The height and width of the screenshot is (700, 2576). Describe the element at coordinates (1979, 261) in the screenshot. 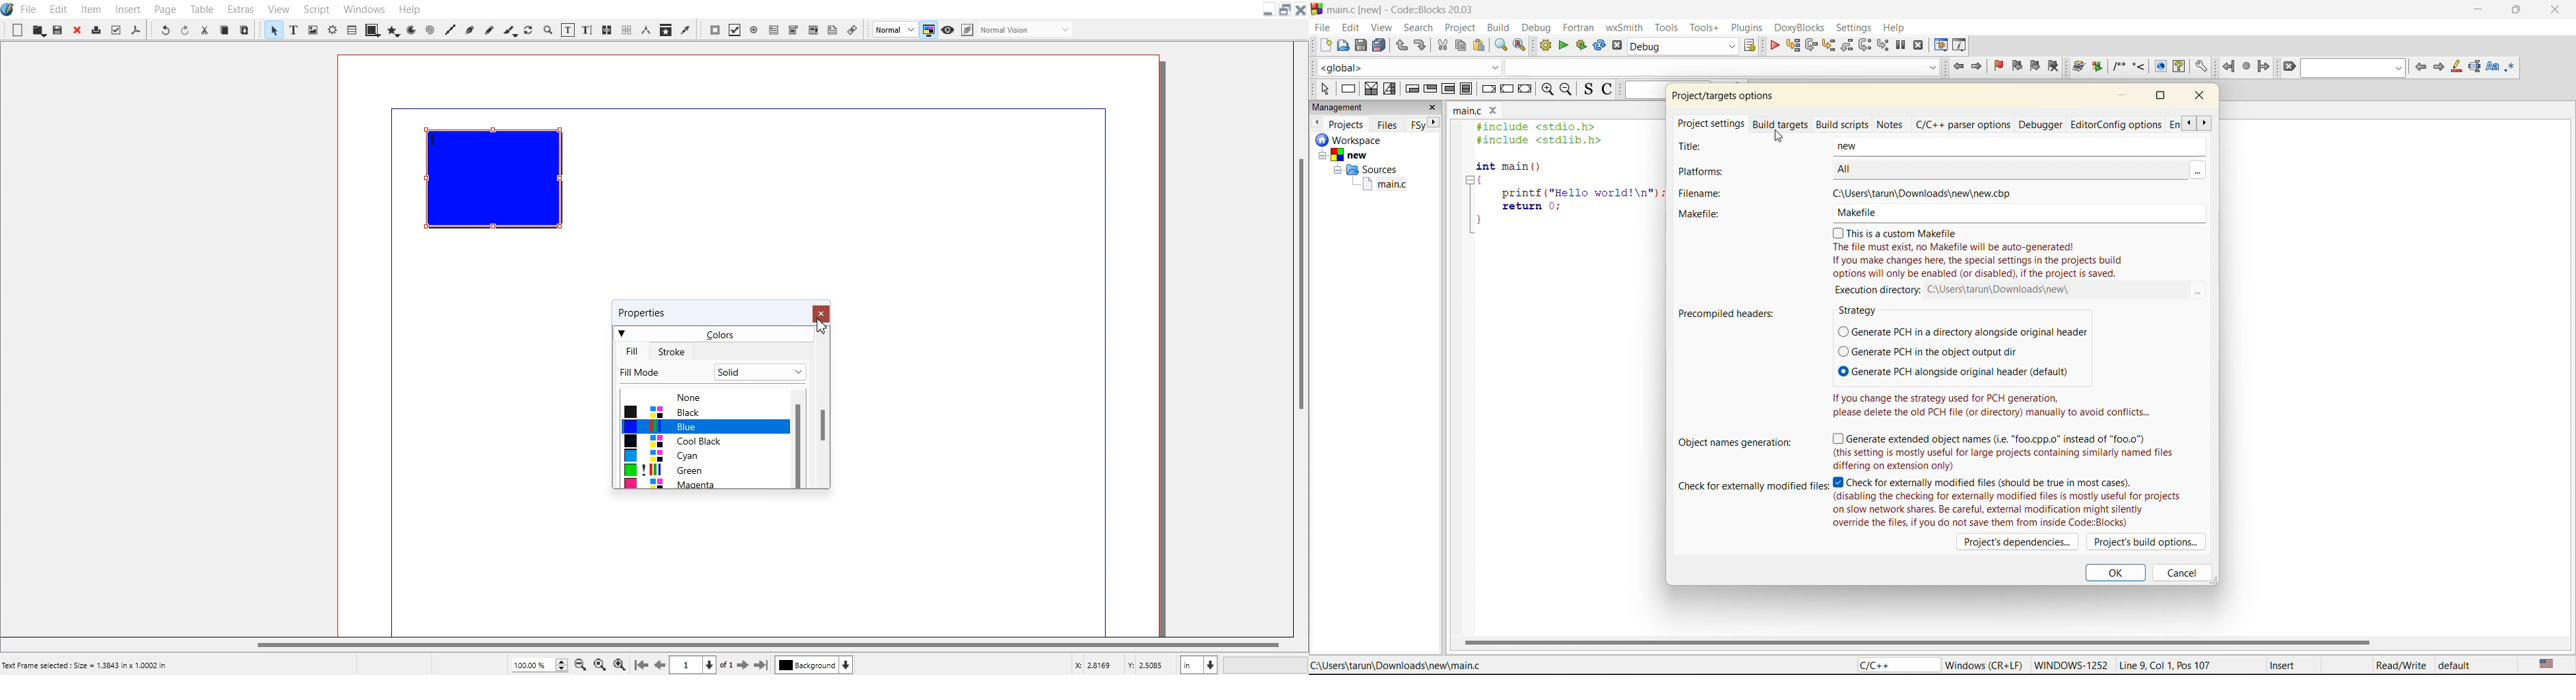

I see `The file must exist, no Makefile will be auto-generated!
If you make changes here, the special settings in the projects build
options will only be enabled (or disabled), if the project is saved.` at that location.